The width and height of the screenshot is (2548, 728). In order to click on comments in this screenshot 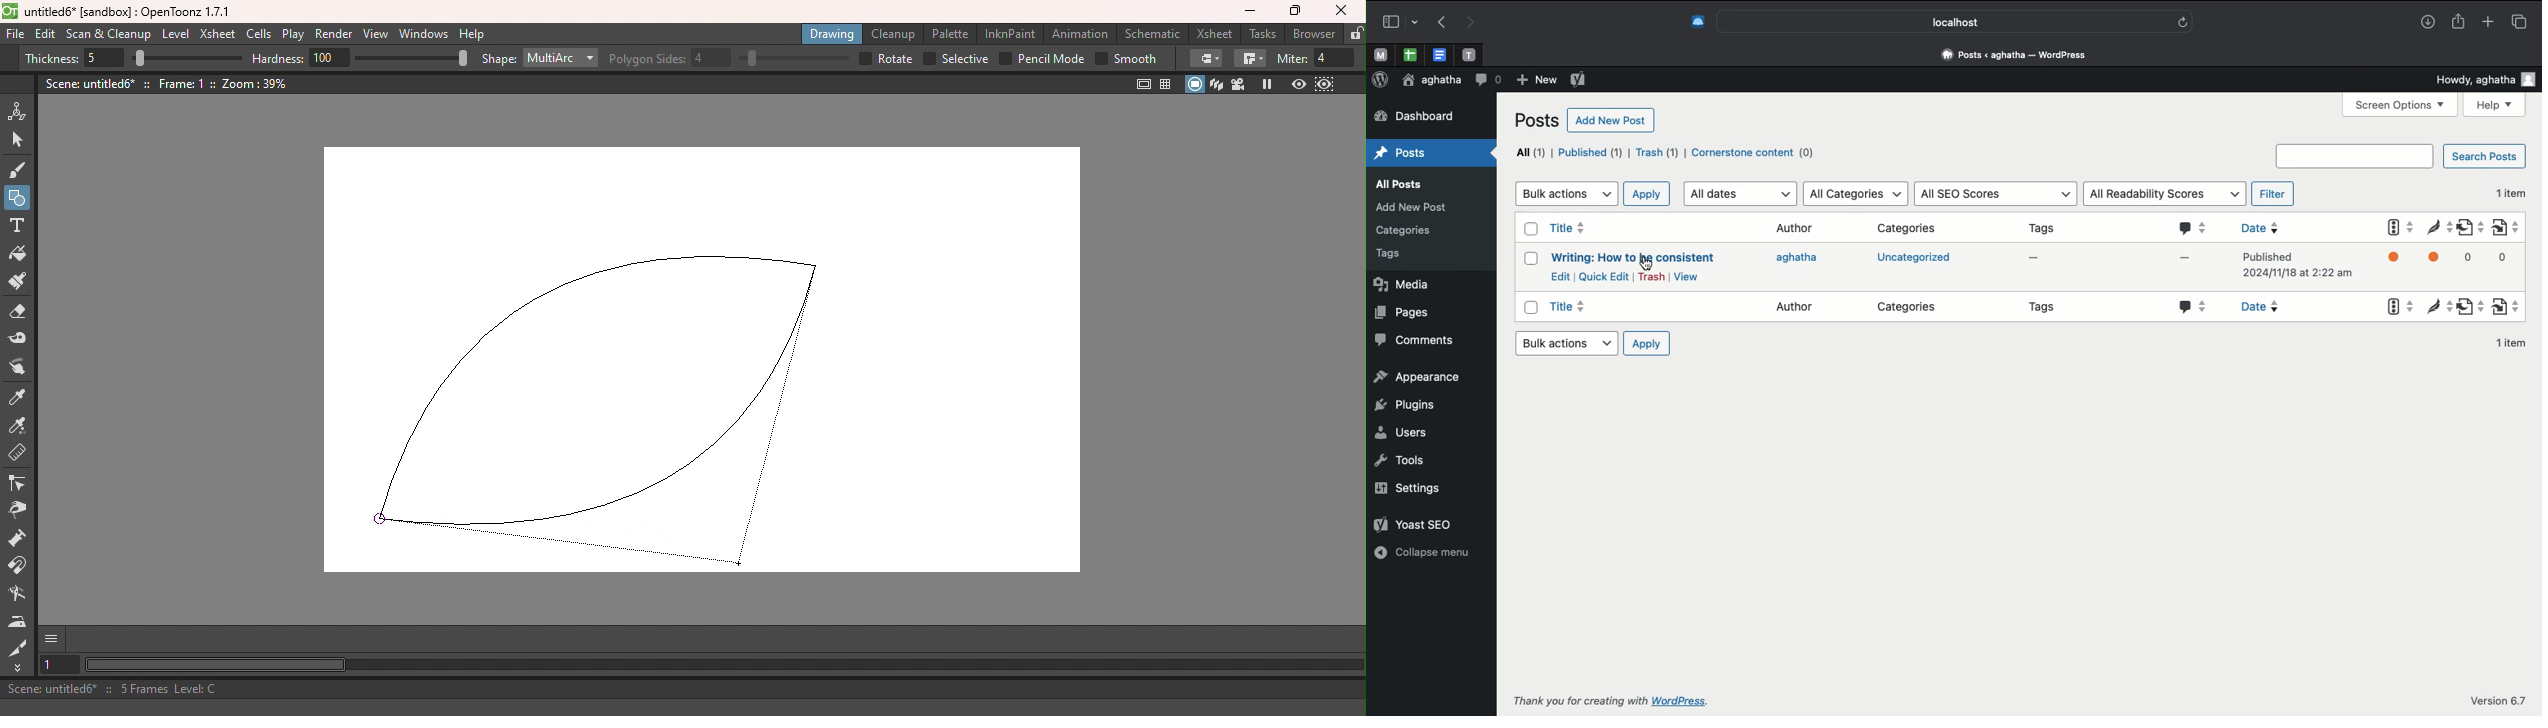, I will do `click(1418, 340)`.